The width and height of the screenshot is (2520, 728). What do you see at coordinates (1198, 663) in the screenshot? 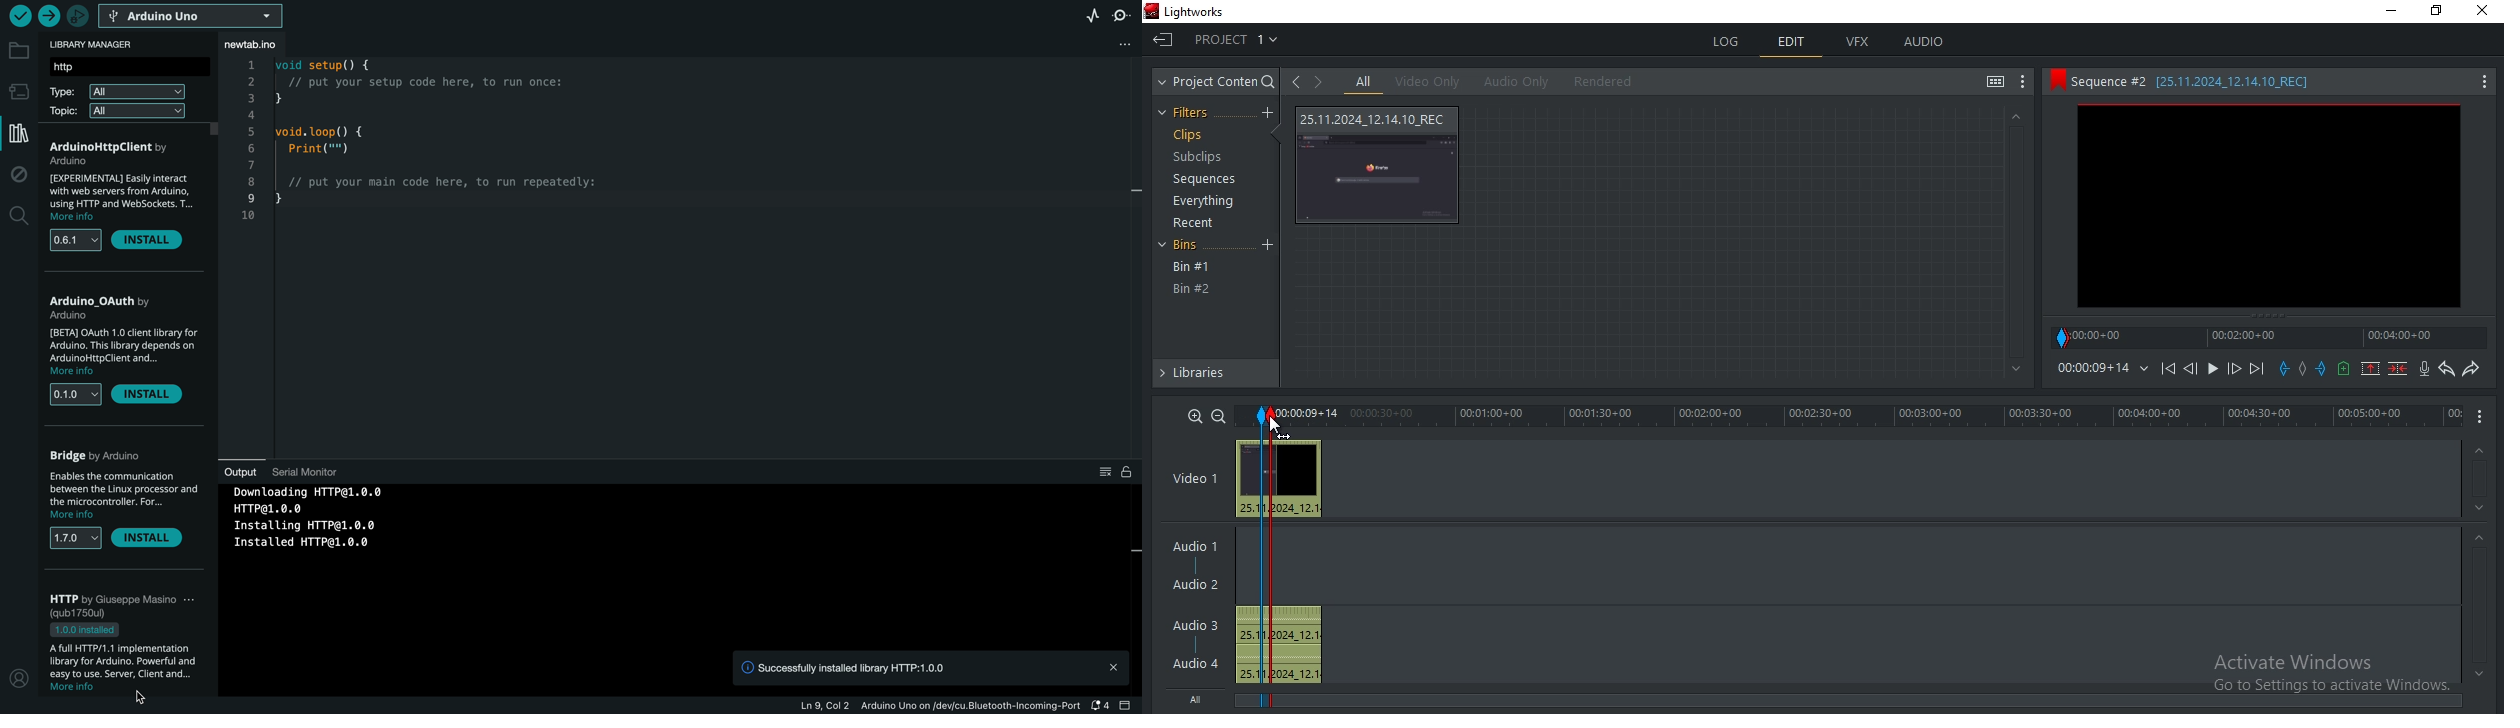
I see `Audio` at bounding box center [1198, 663].